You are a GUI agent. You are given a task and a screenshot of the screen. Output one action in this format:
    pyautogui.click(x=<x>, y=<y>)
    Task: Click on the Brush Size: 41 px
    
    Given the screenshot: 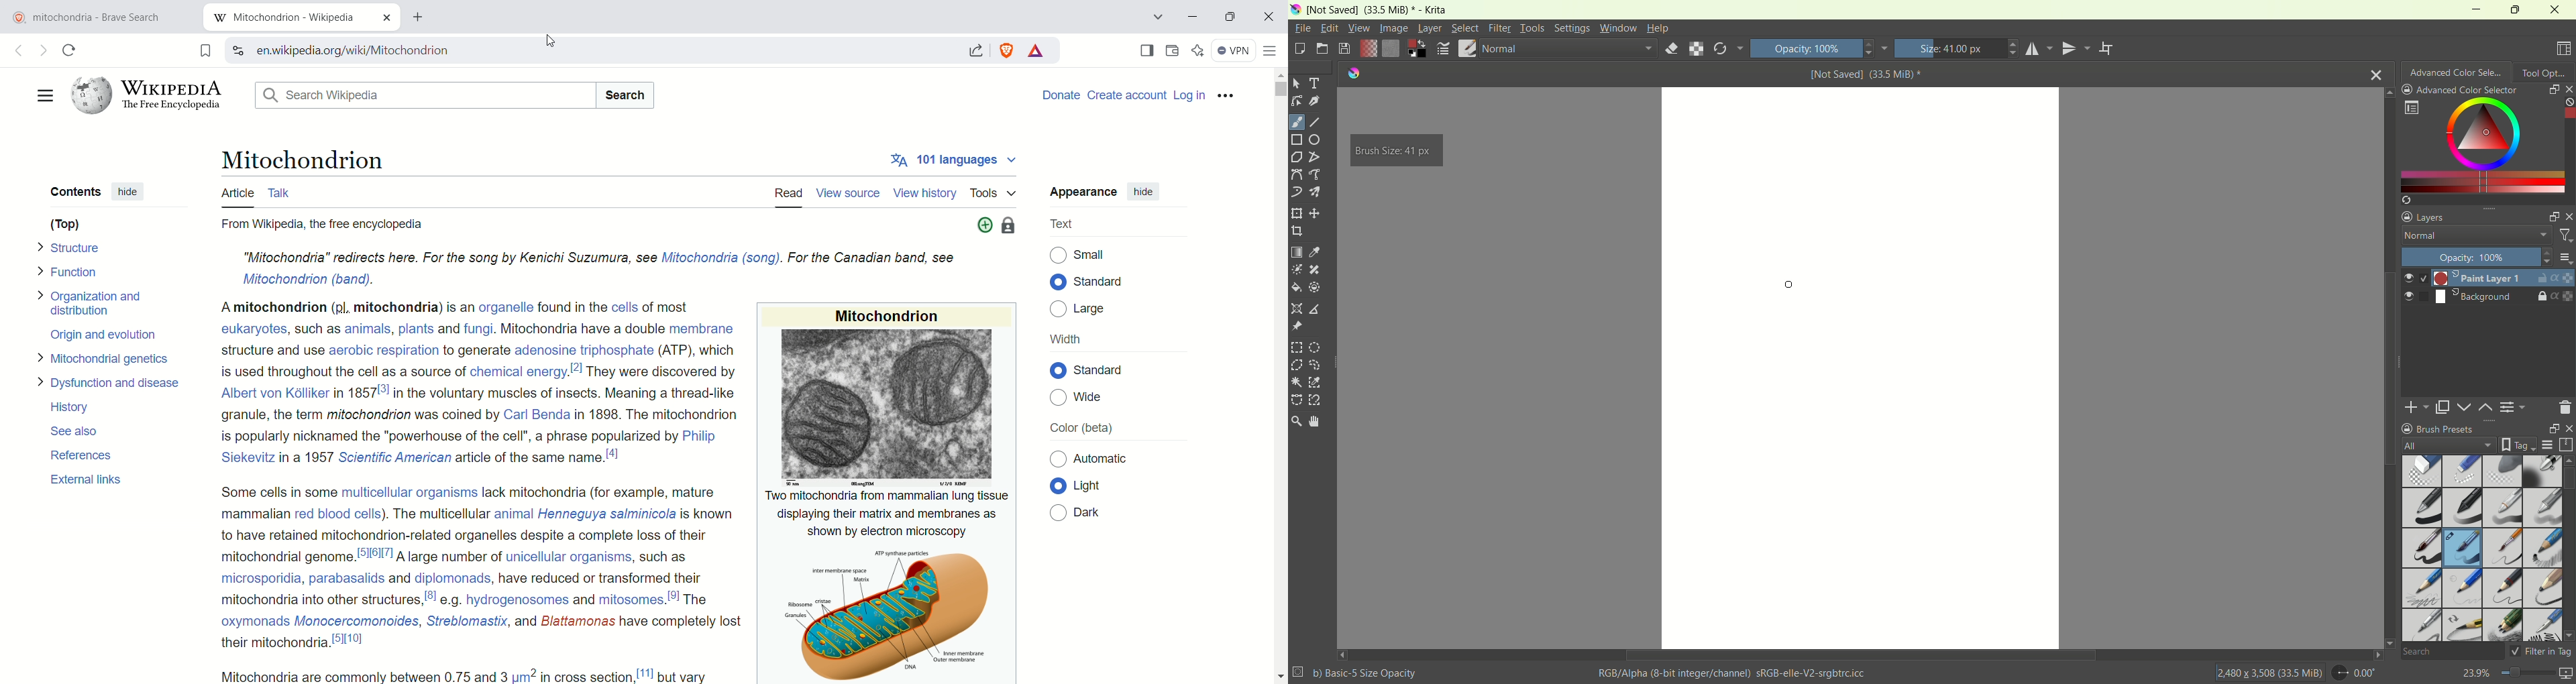 What is the action you would take?
    pyautogui.click(x=1395, y=151)
    